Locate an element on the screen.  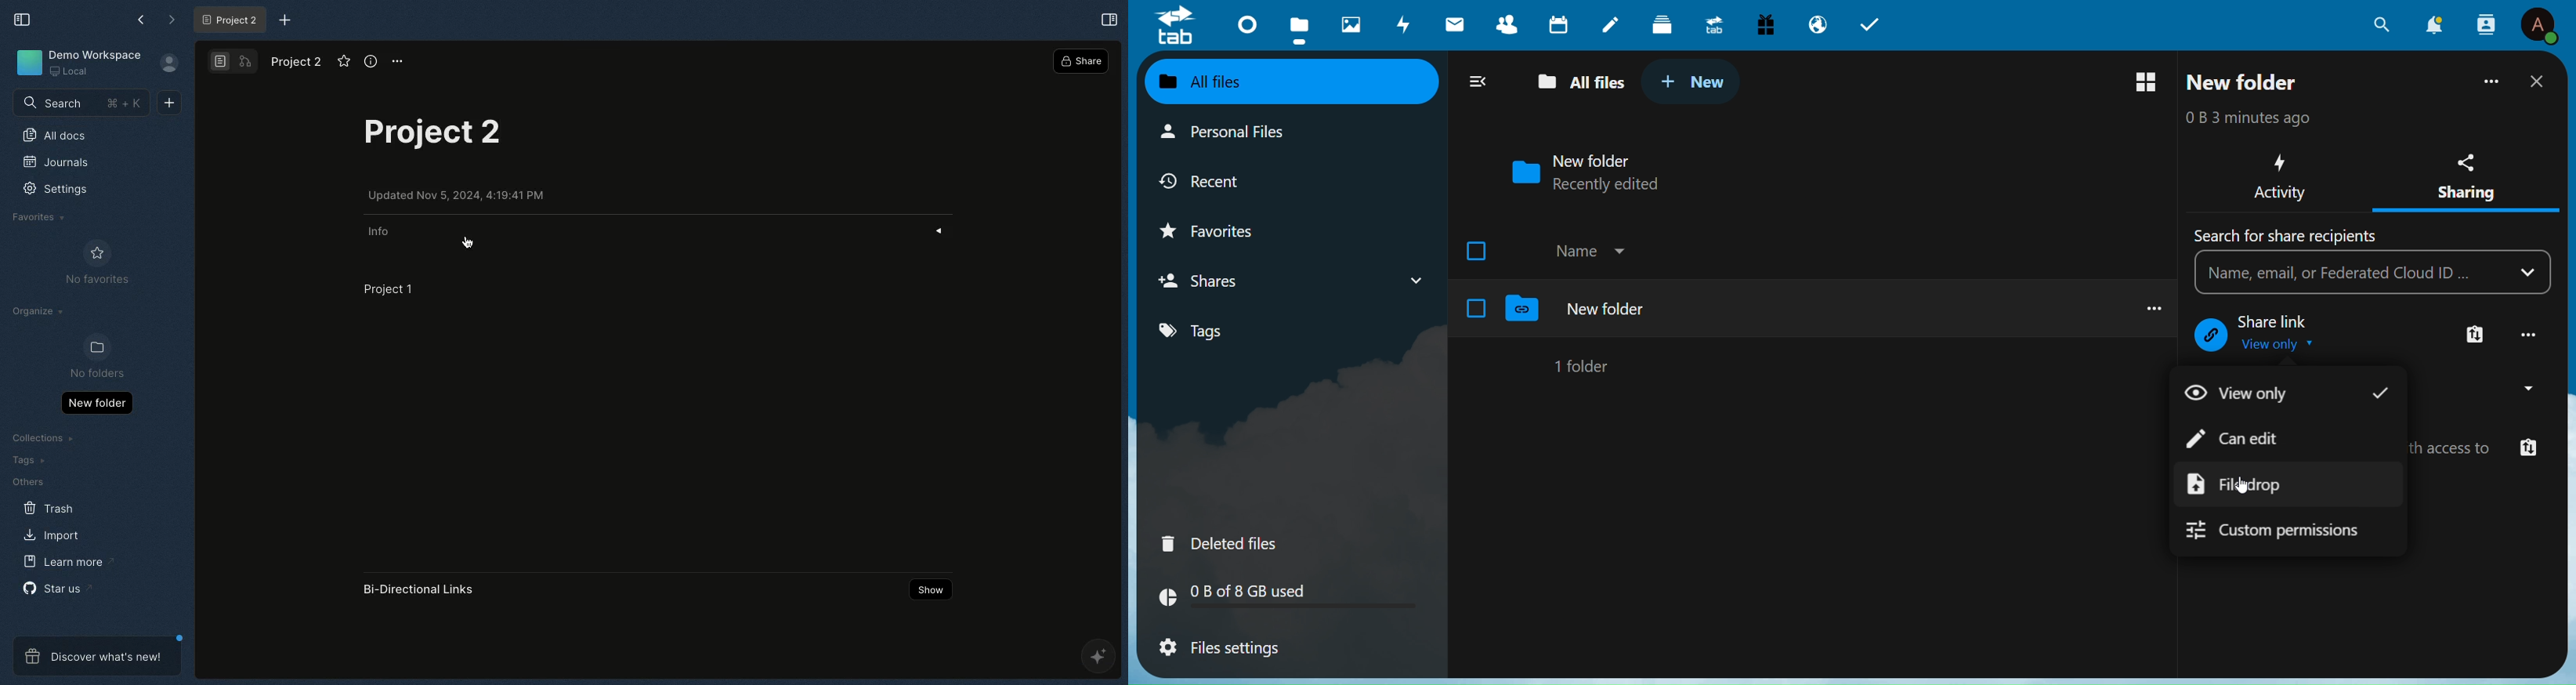
Hide is located at coordinates (944, 230).